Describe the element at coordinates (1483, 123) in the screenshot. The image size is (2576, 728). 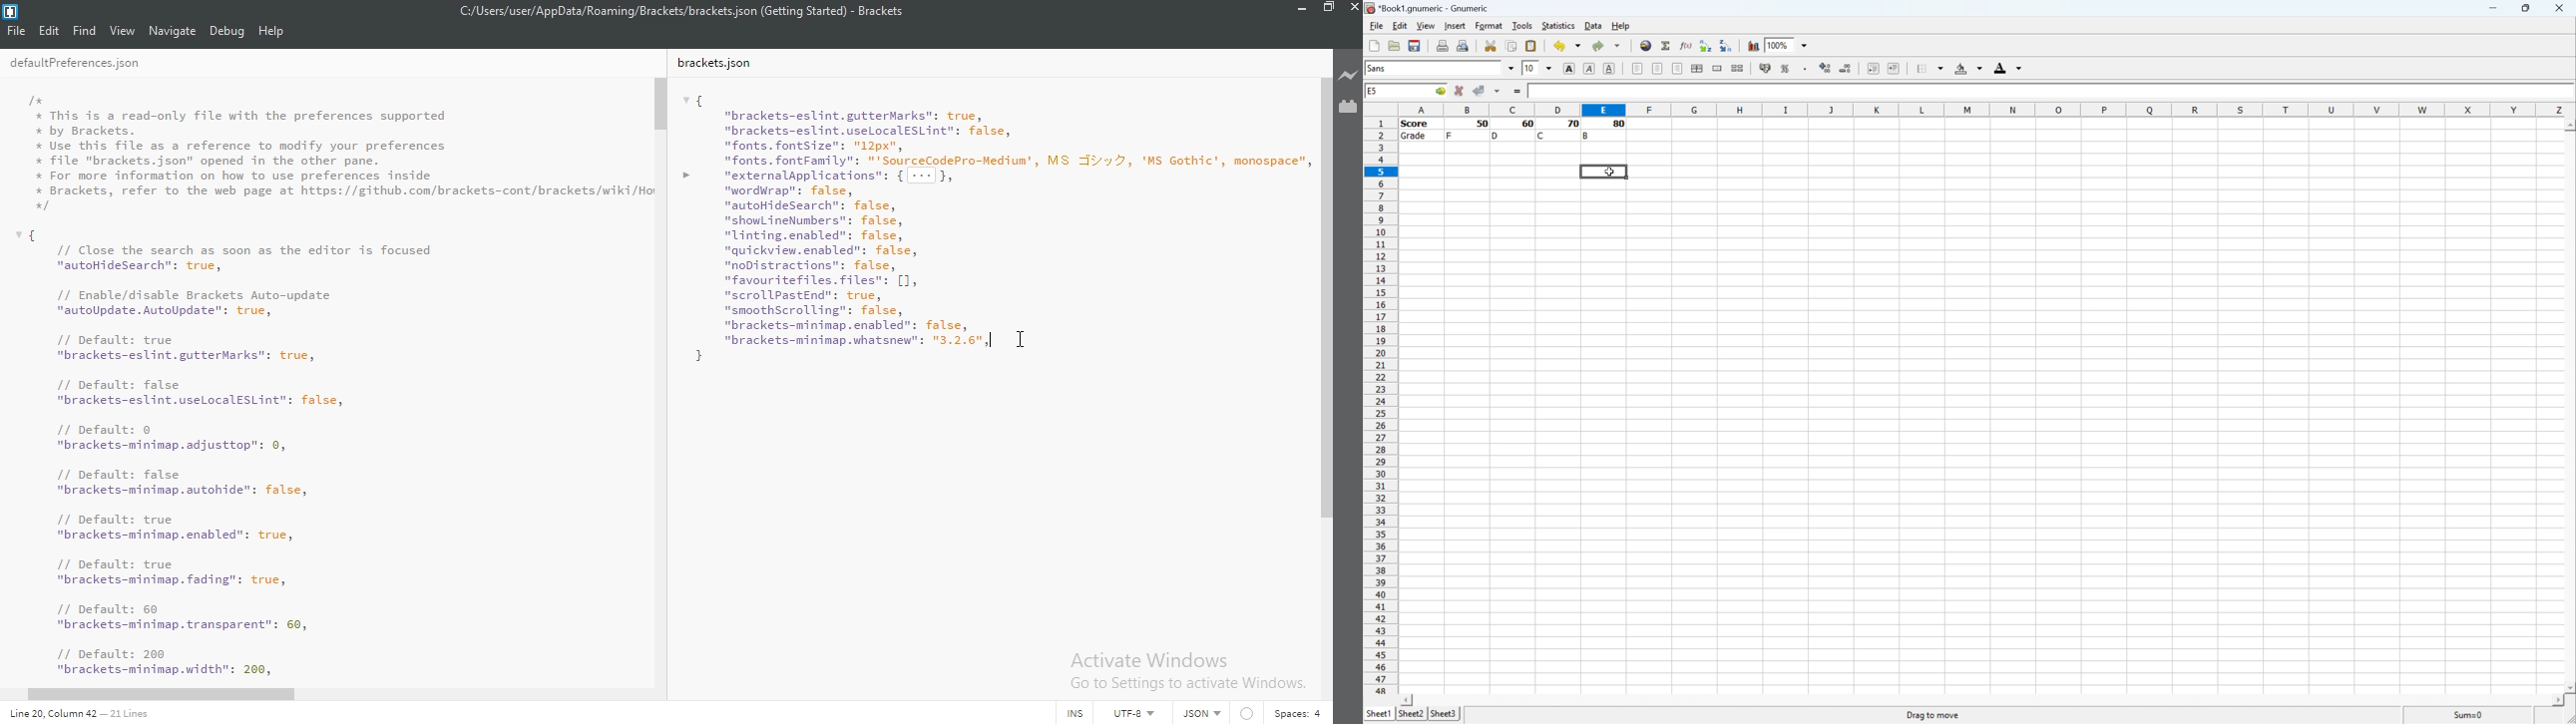
I see `50` at that location.